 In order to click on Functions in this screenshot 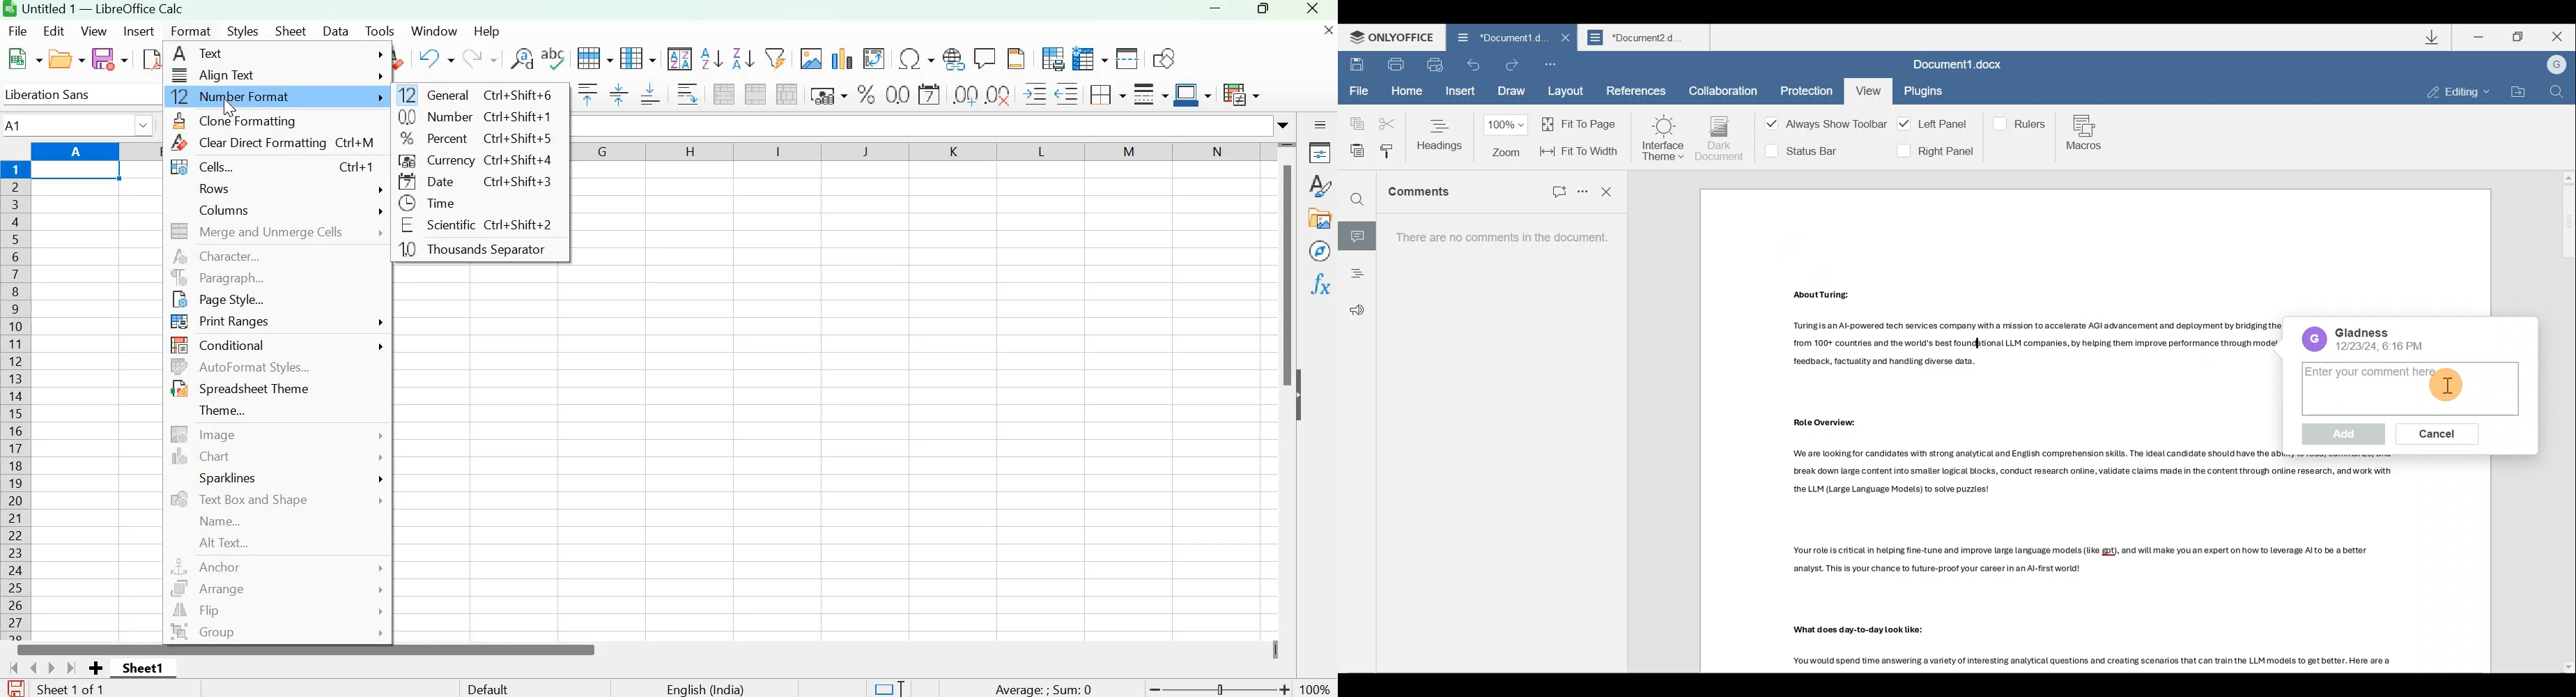, I will do `click(1322, 283)`.